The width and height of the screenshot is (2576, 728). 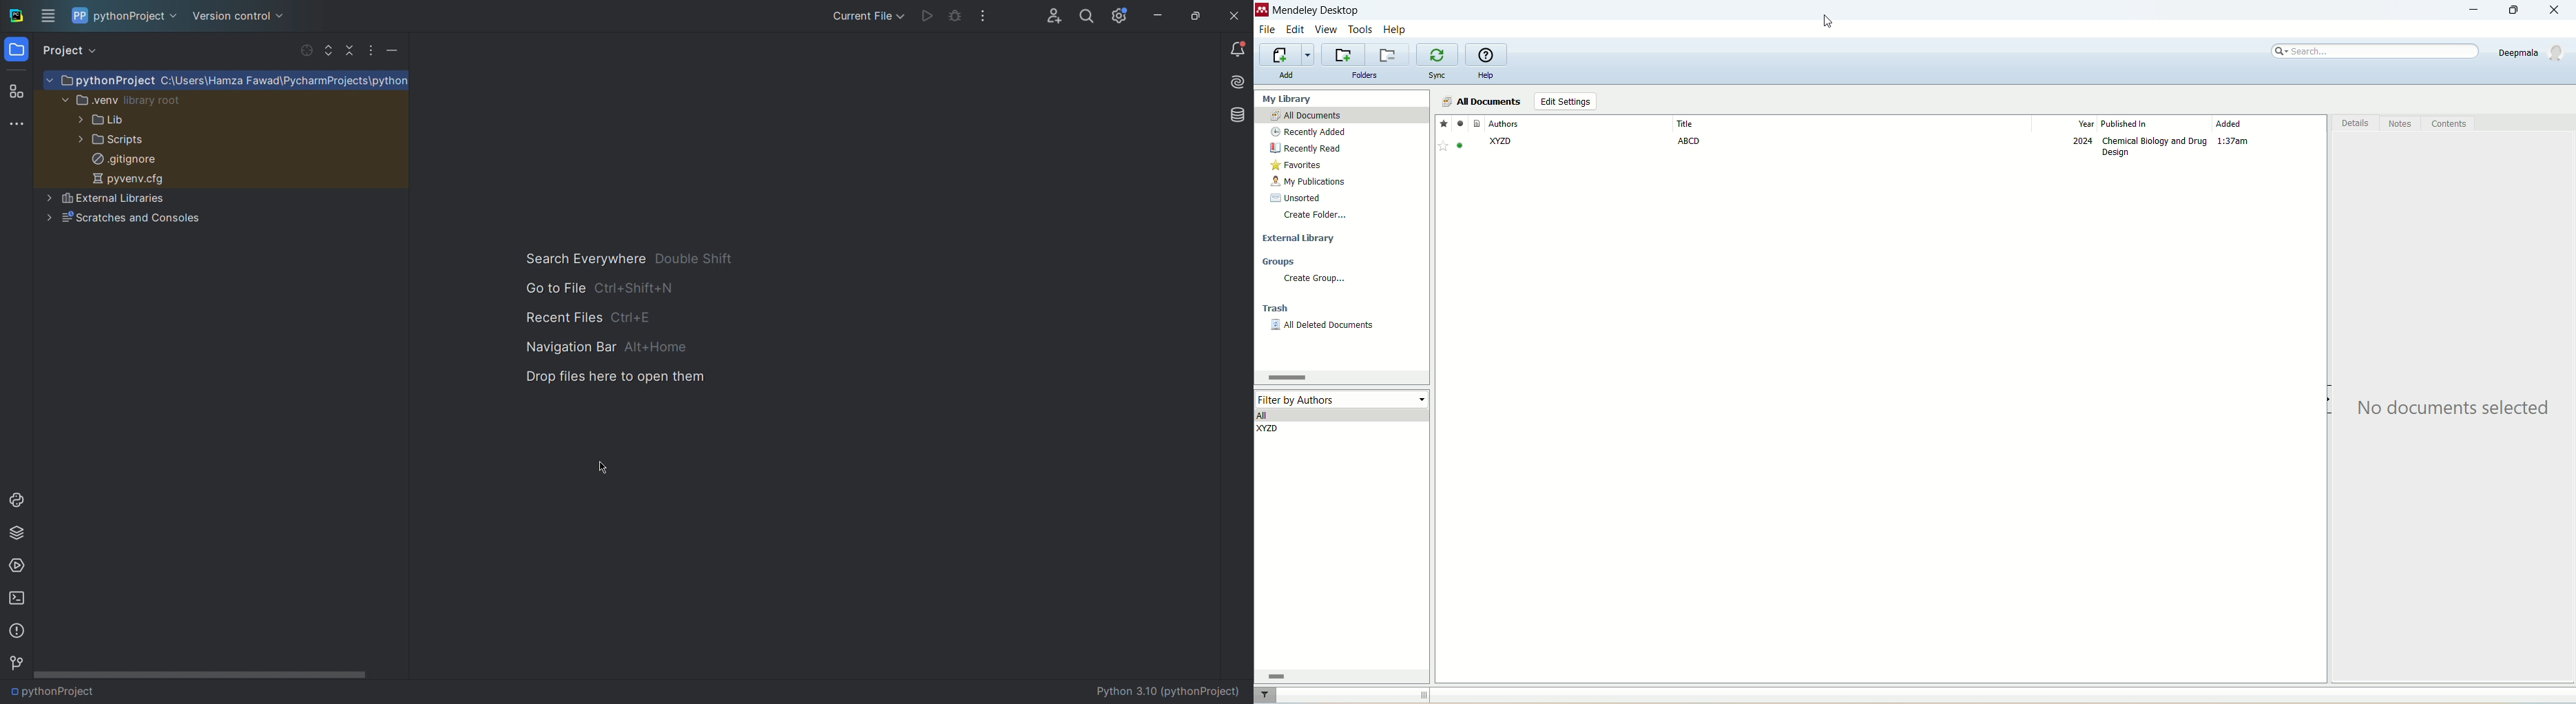 I want to click on mendeley desktop, so click(x=1314, y=12).